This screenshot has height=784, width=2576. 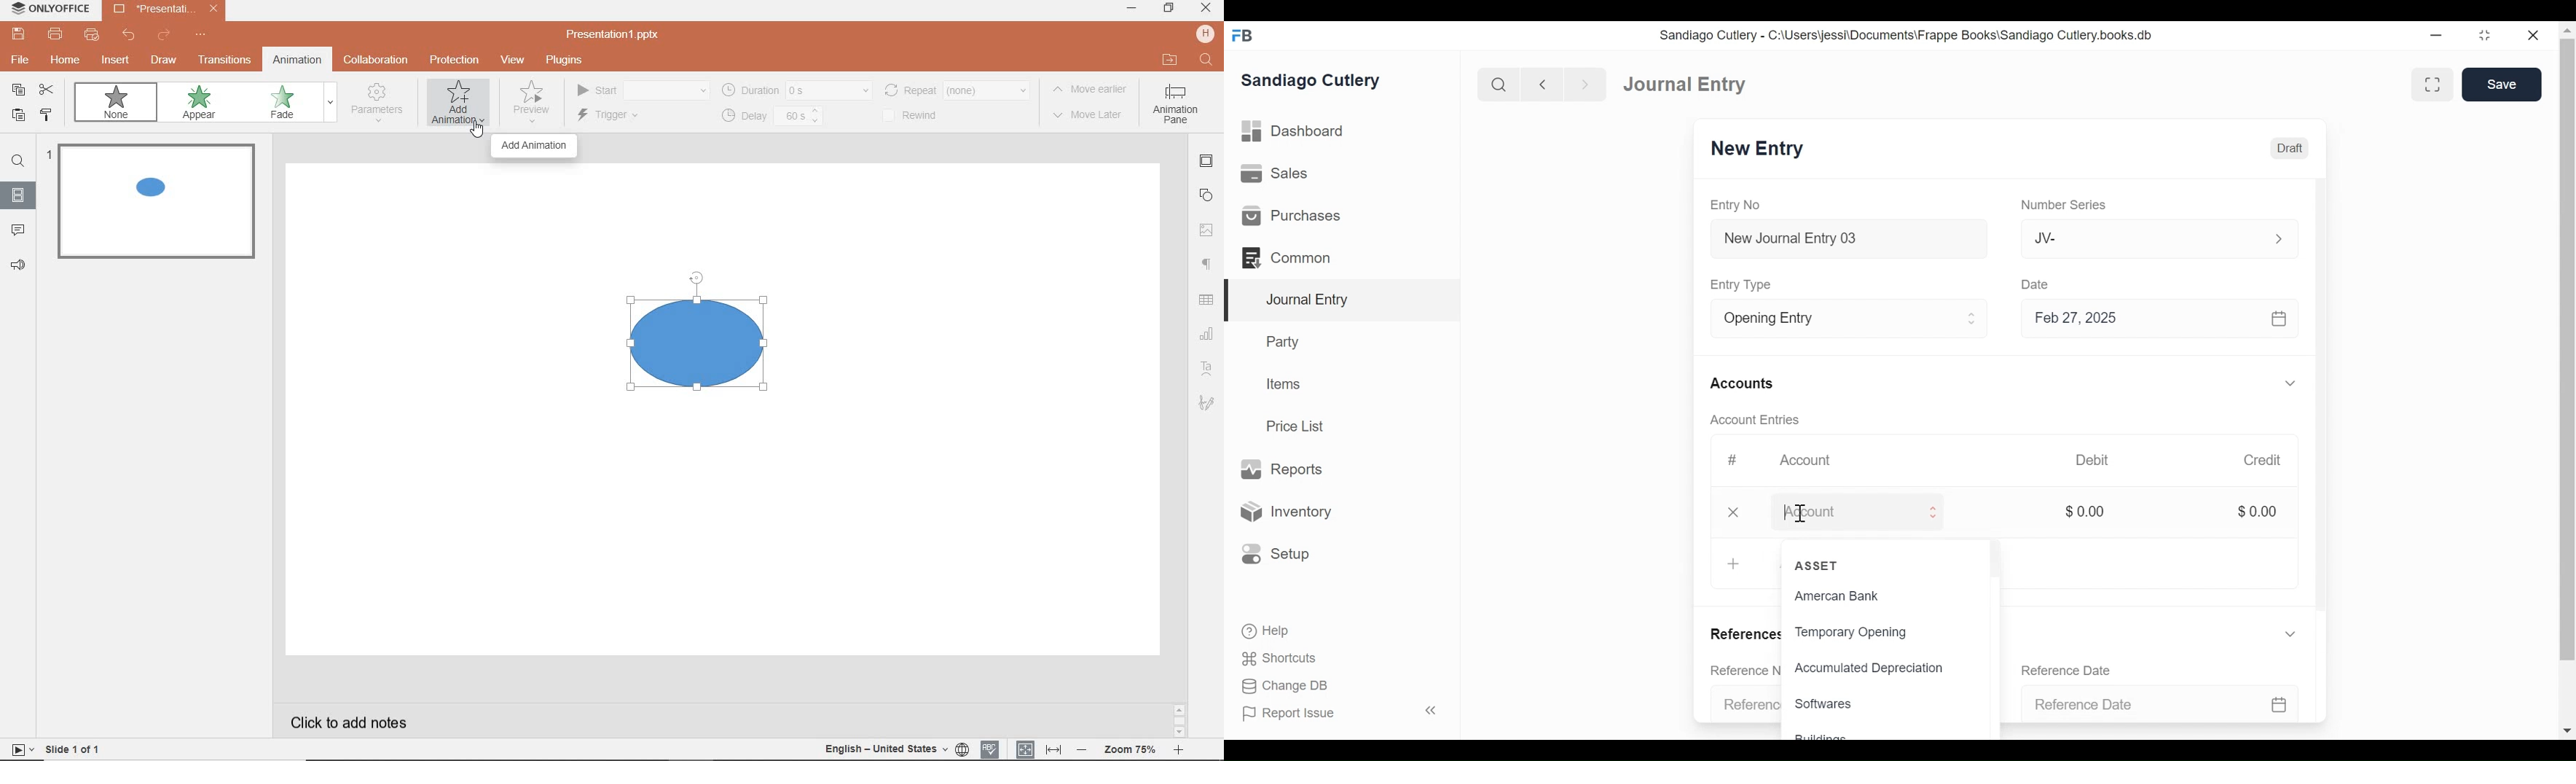 I want to click on view, so click(x=515, y=61).